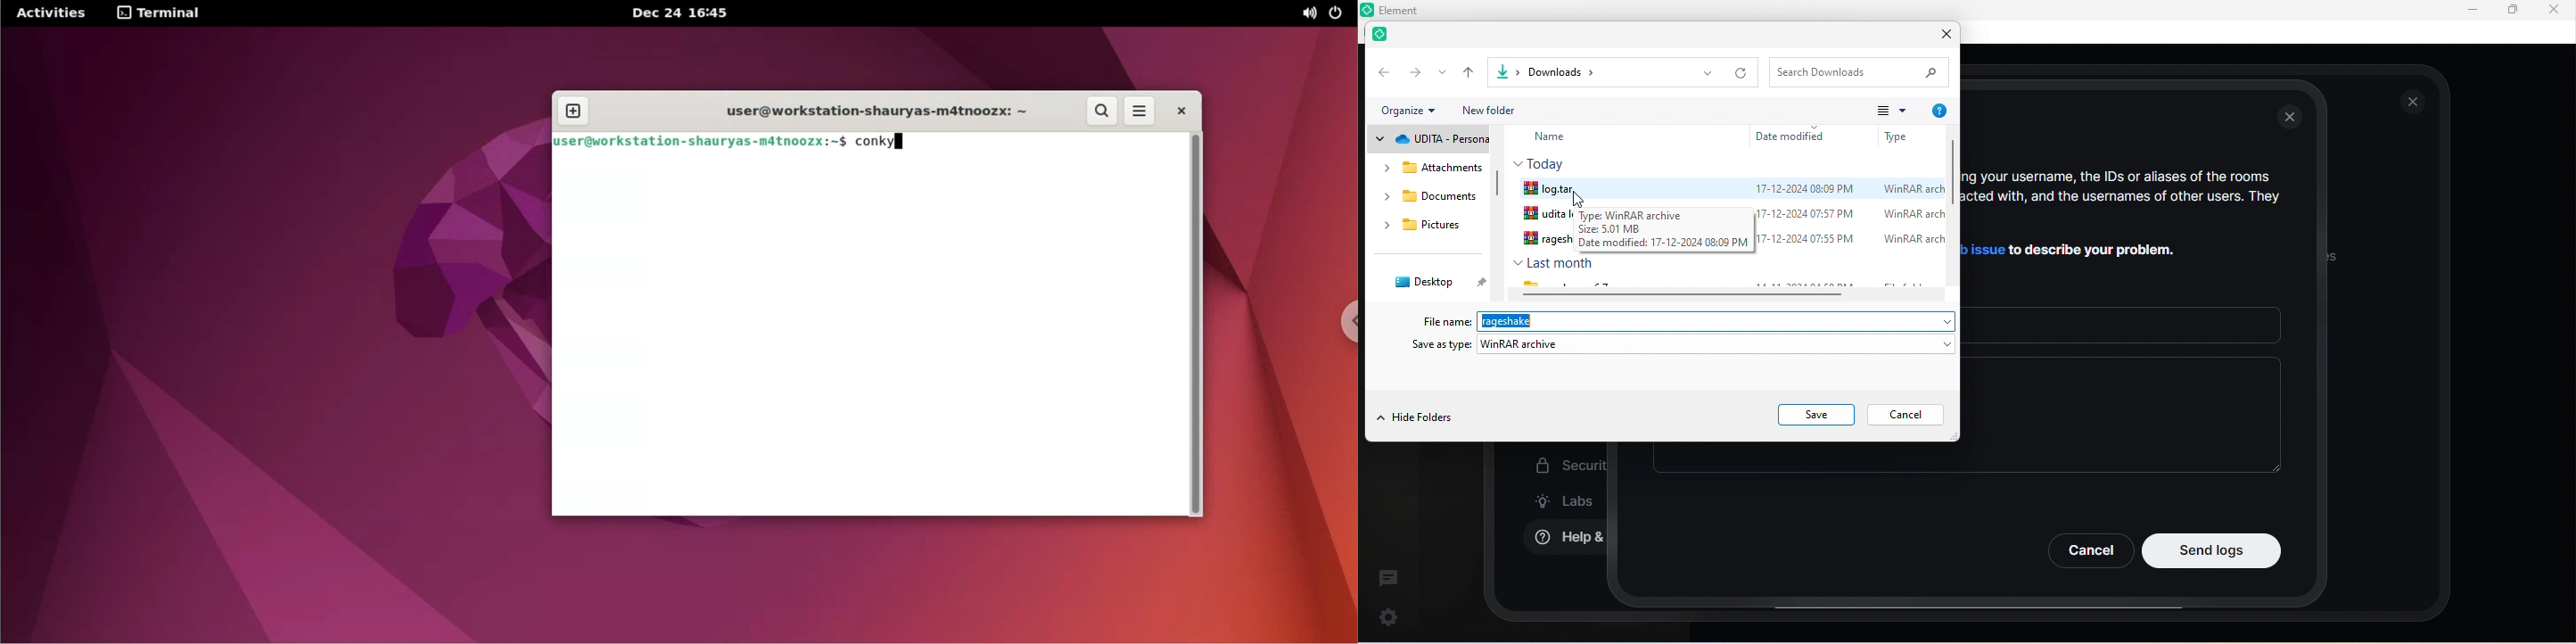  I want to click on attachments, so click(1427, 168).